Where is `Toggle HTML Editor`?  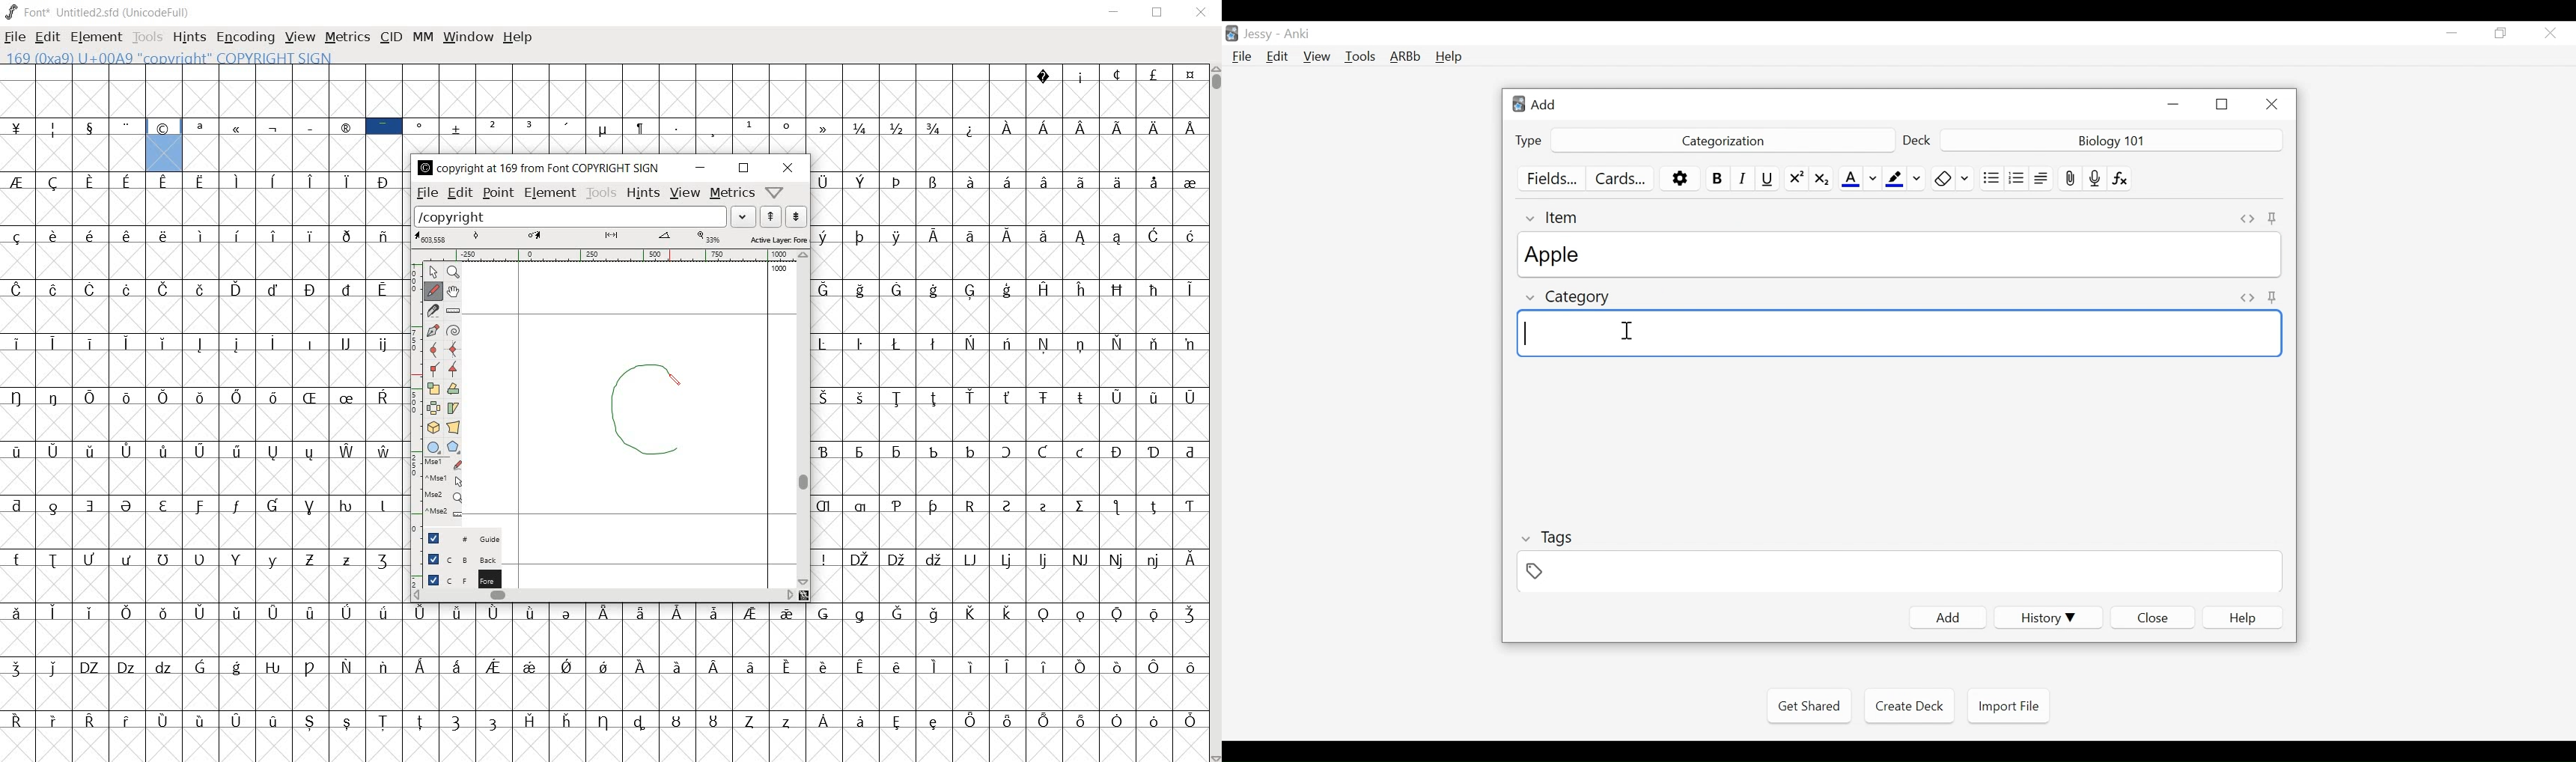
Toggle HTML Editor is located at coordinates (2248, 299).